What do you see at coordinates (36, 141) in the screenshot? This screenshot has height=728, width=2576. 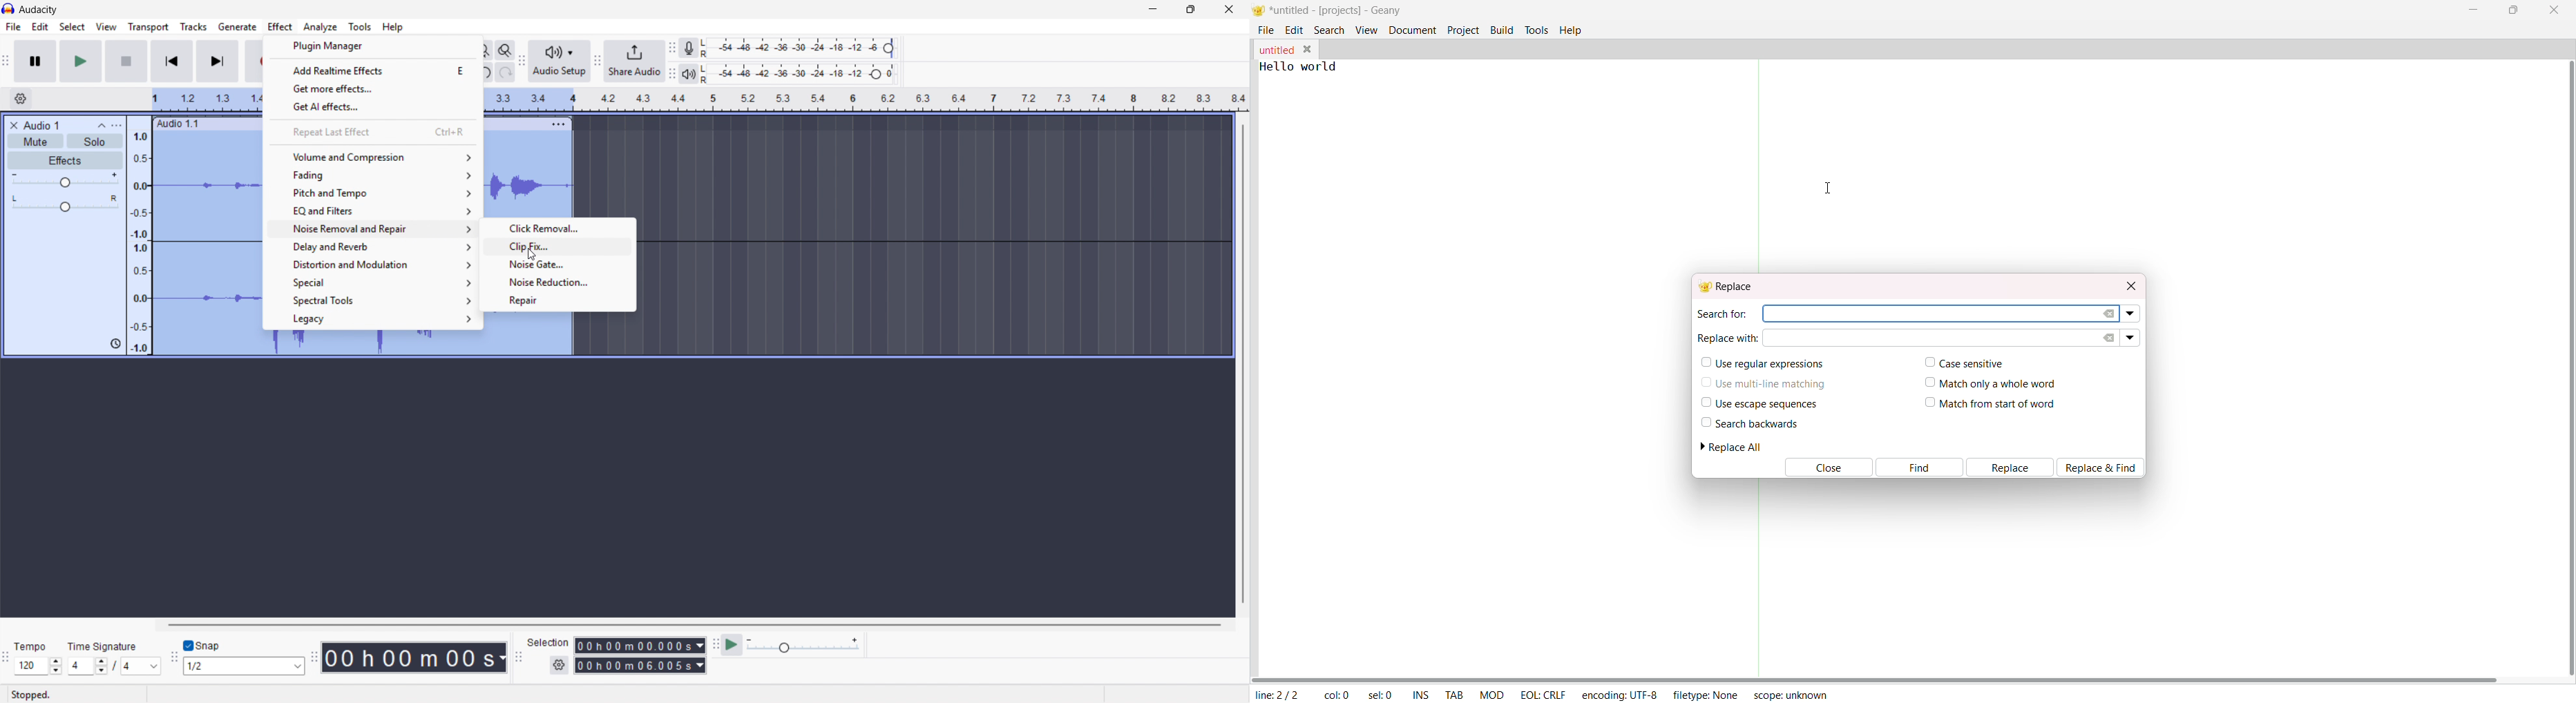 I see `Mute` at bounding box center [36, 141].